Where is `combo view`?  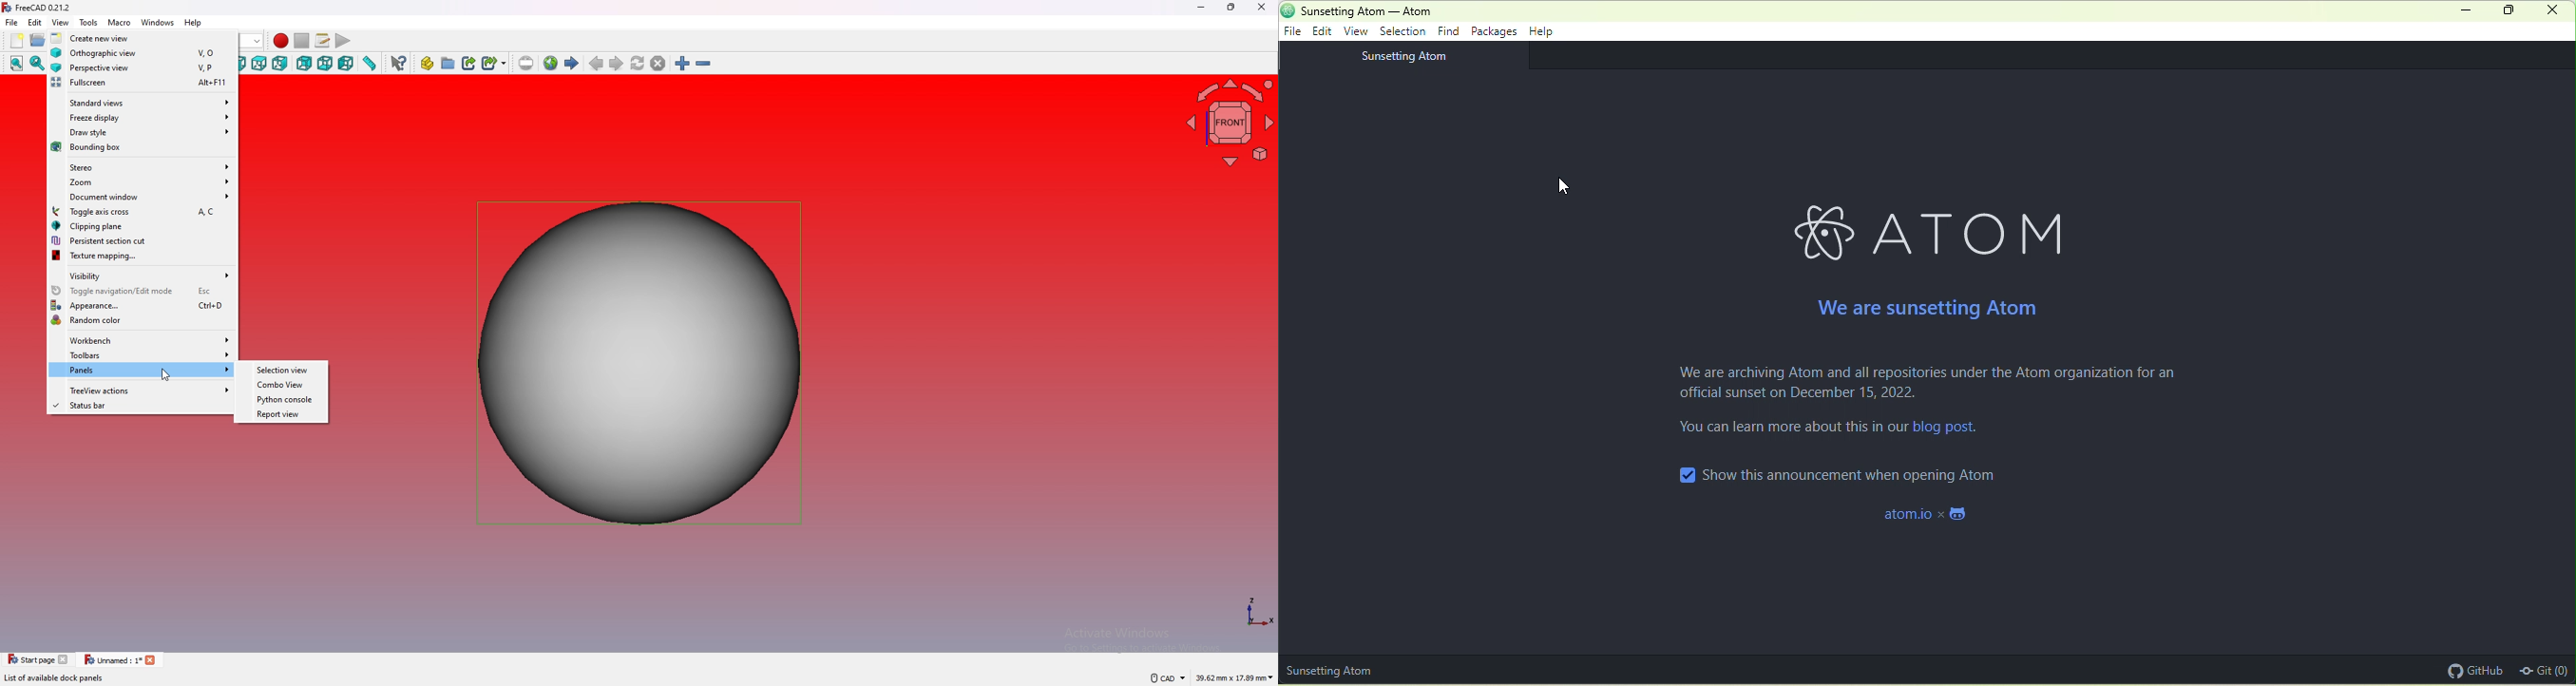 combo view is located at coordinates (282, 385).